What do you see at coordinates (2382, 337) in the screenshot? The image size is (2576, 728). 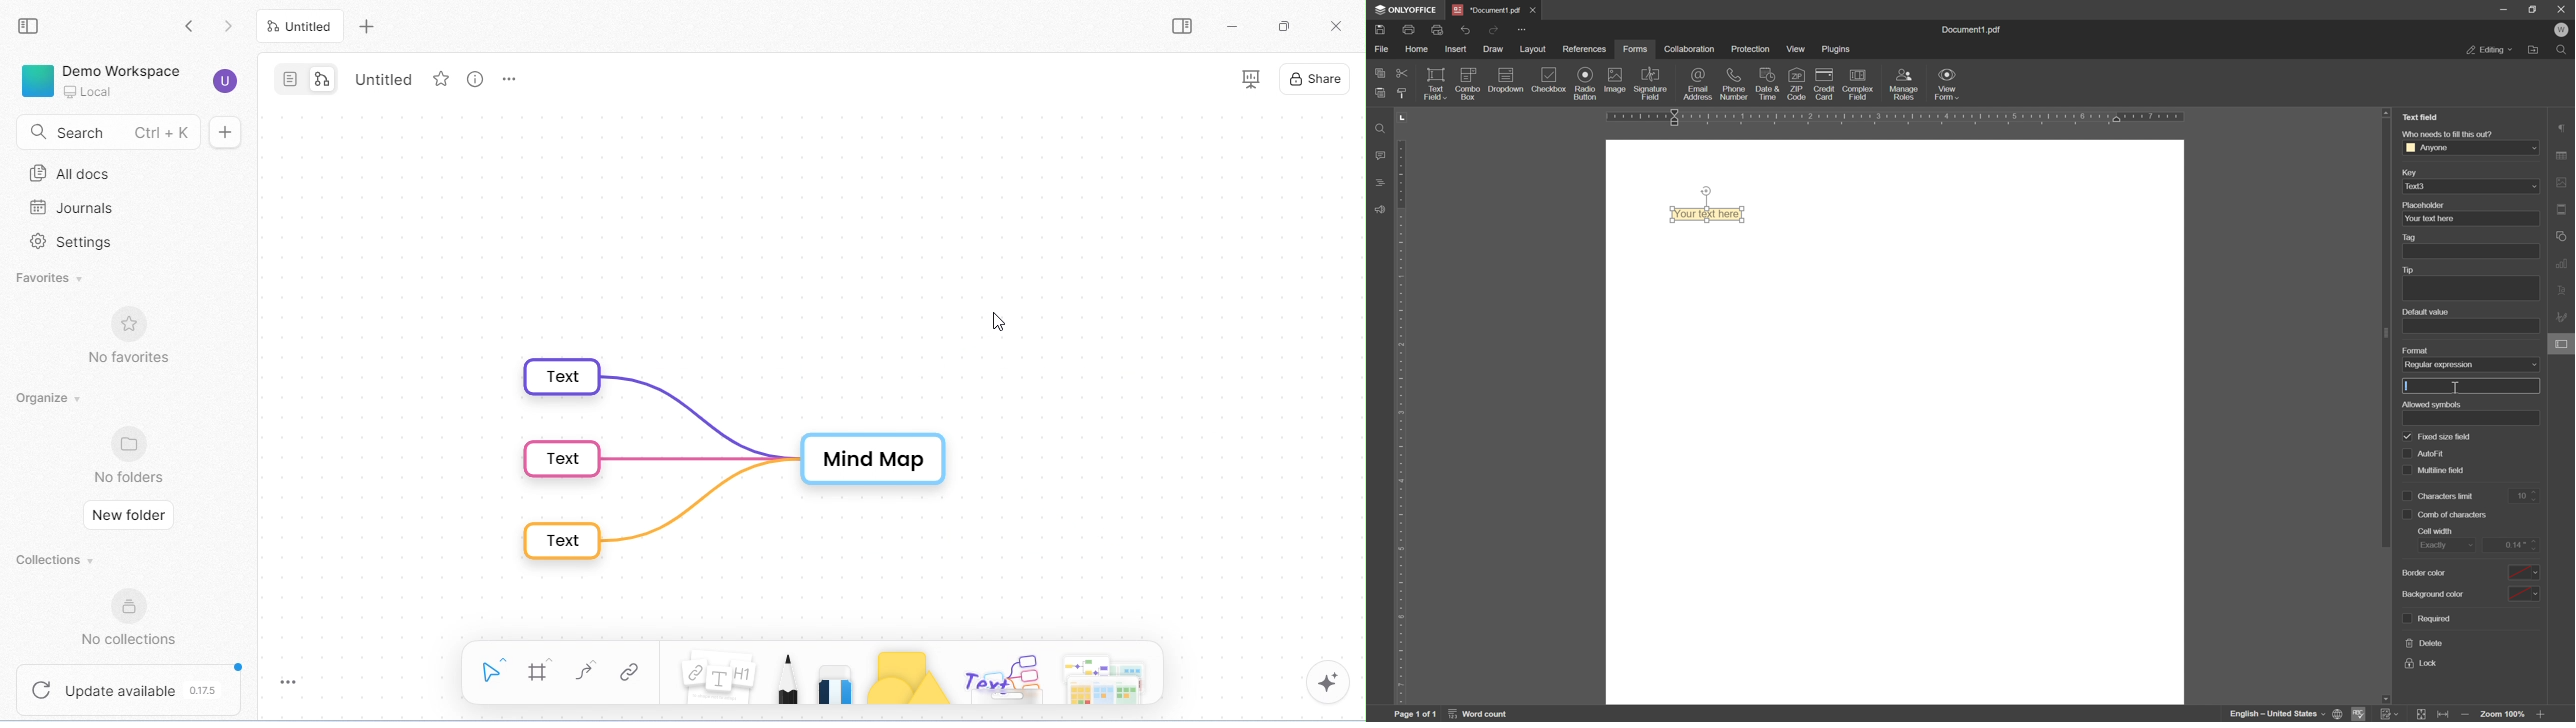 I see `scroll bar` at bounding box center [2382, 337].